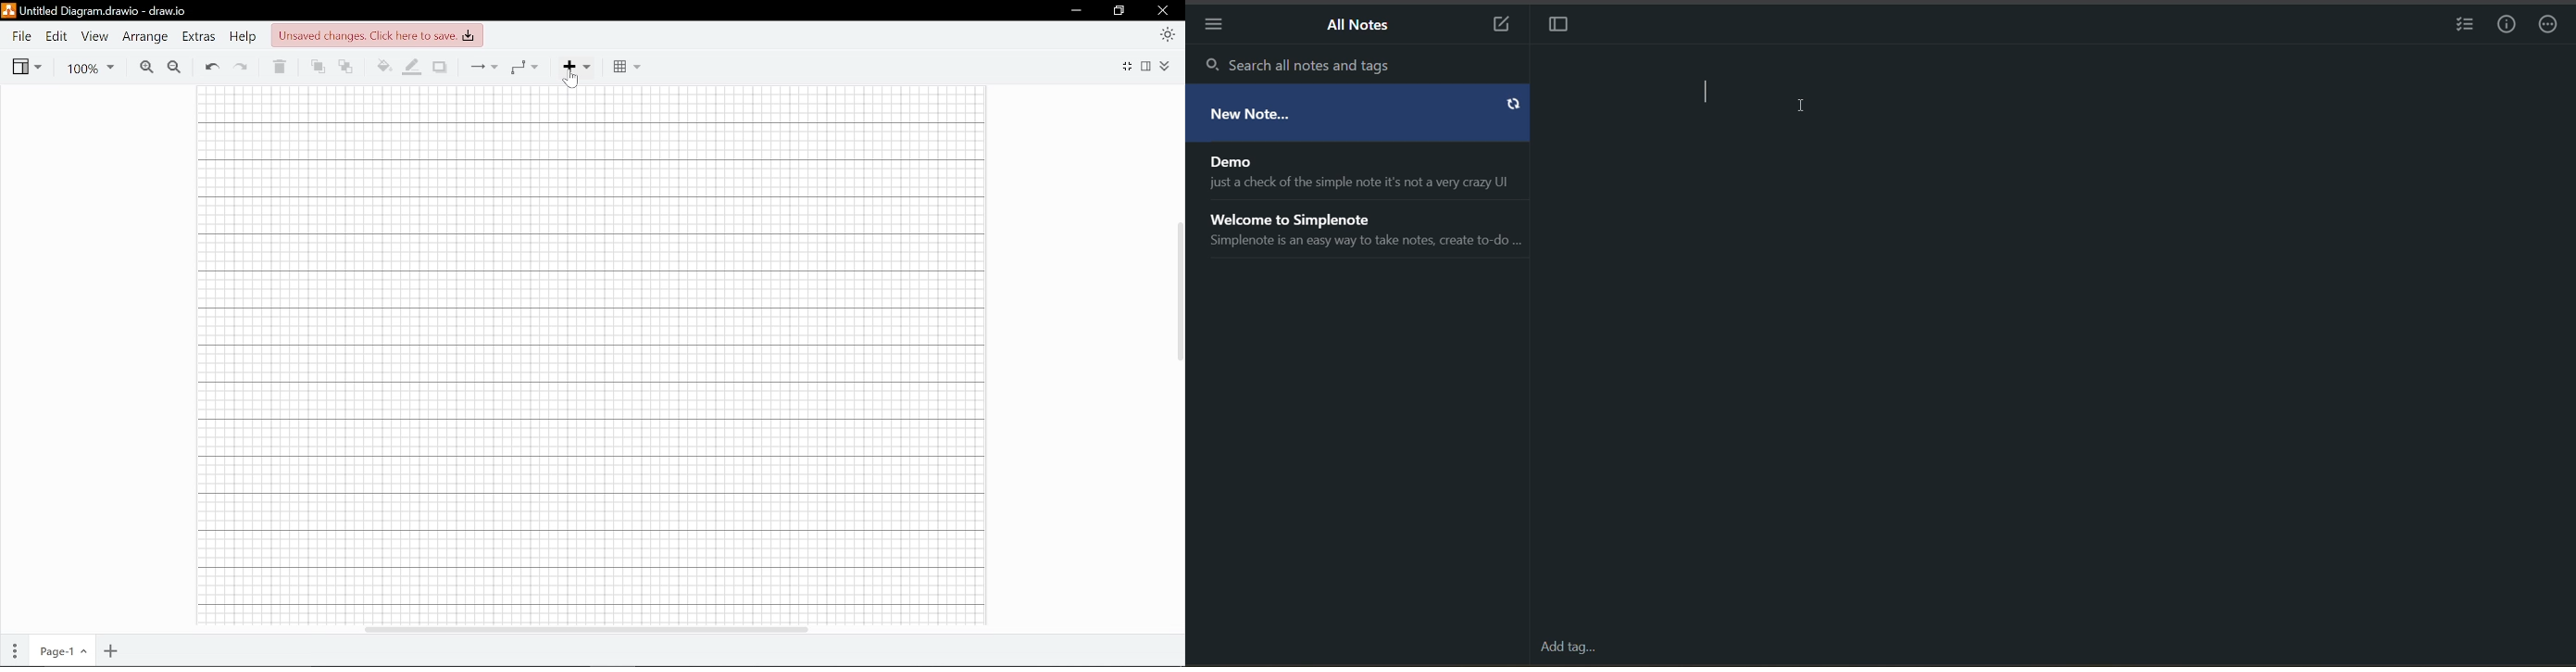 Image resolution: width=2576 pixels, height=672 pixels. Describe the element at coordinates (143, 67) in the screenshot. I see `Zoom in` at that location.